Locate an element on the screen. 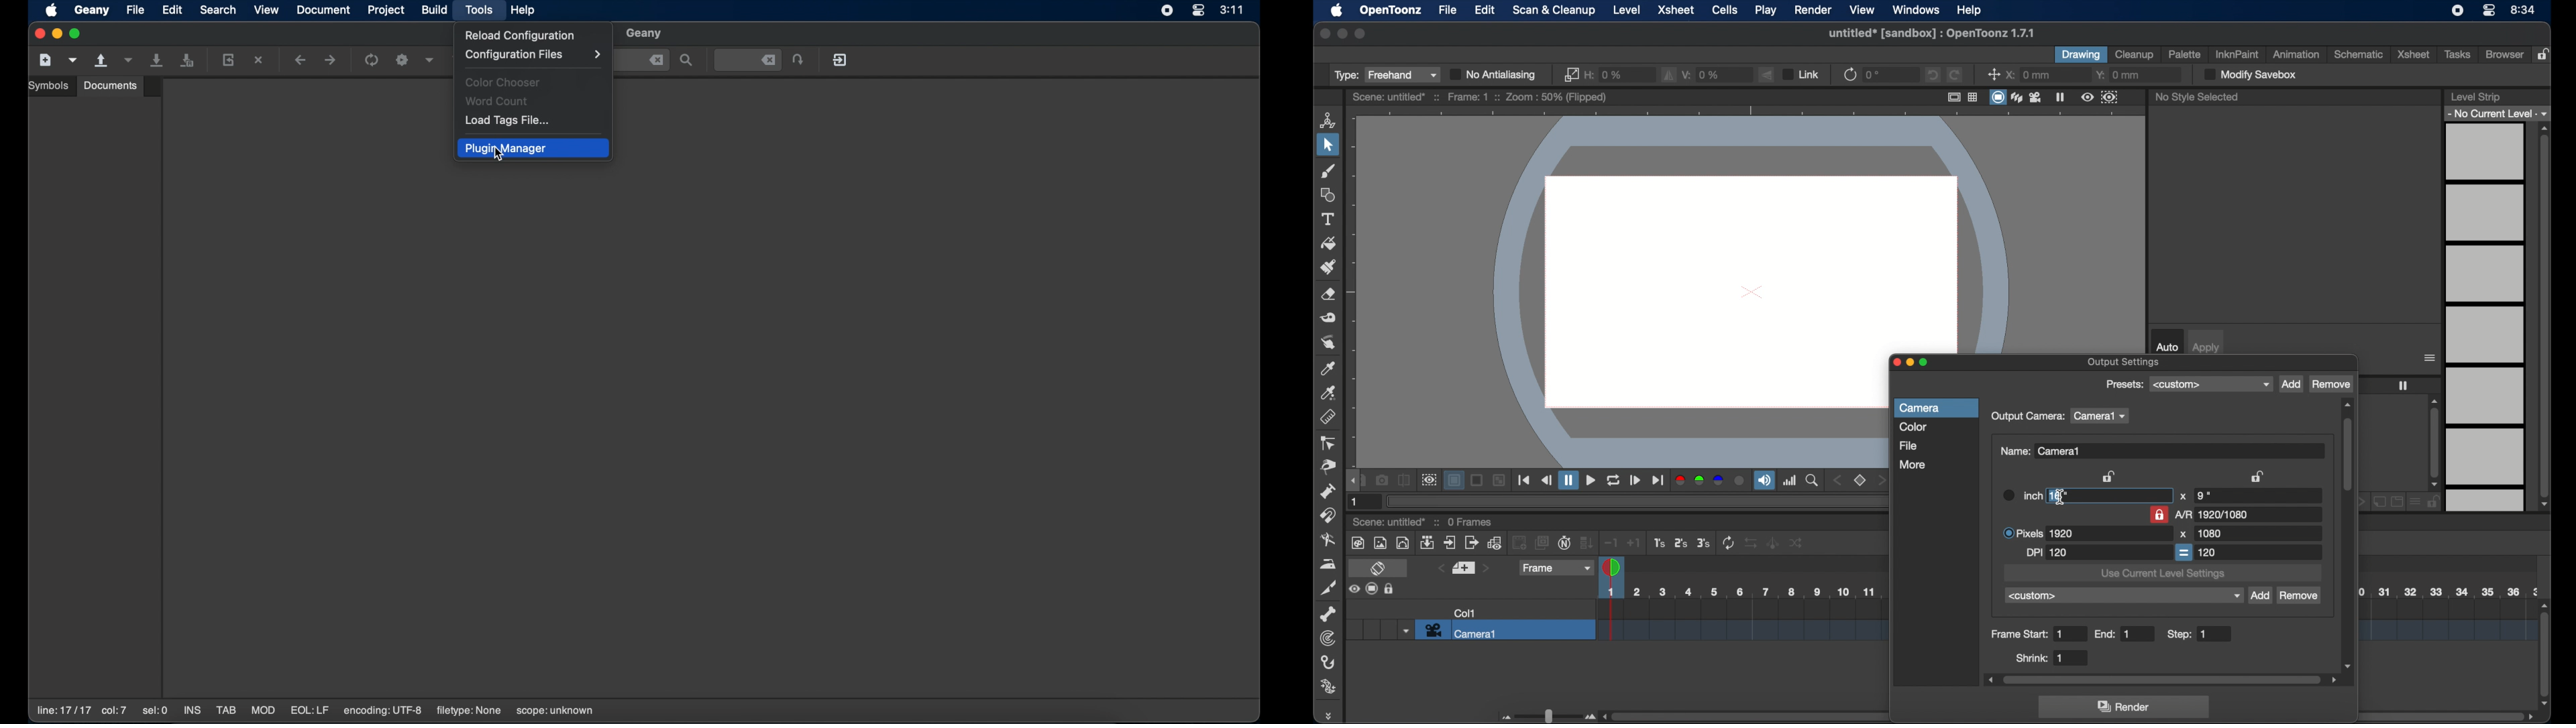 The height and width of the screenshot is (728, 2576). palette is located at coordinates (2185, 54).